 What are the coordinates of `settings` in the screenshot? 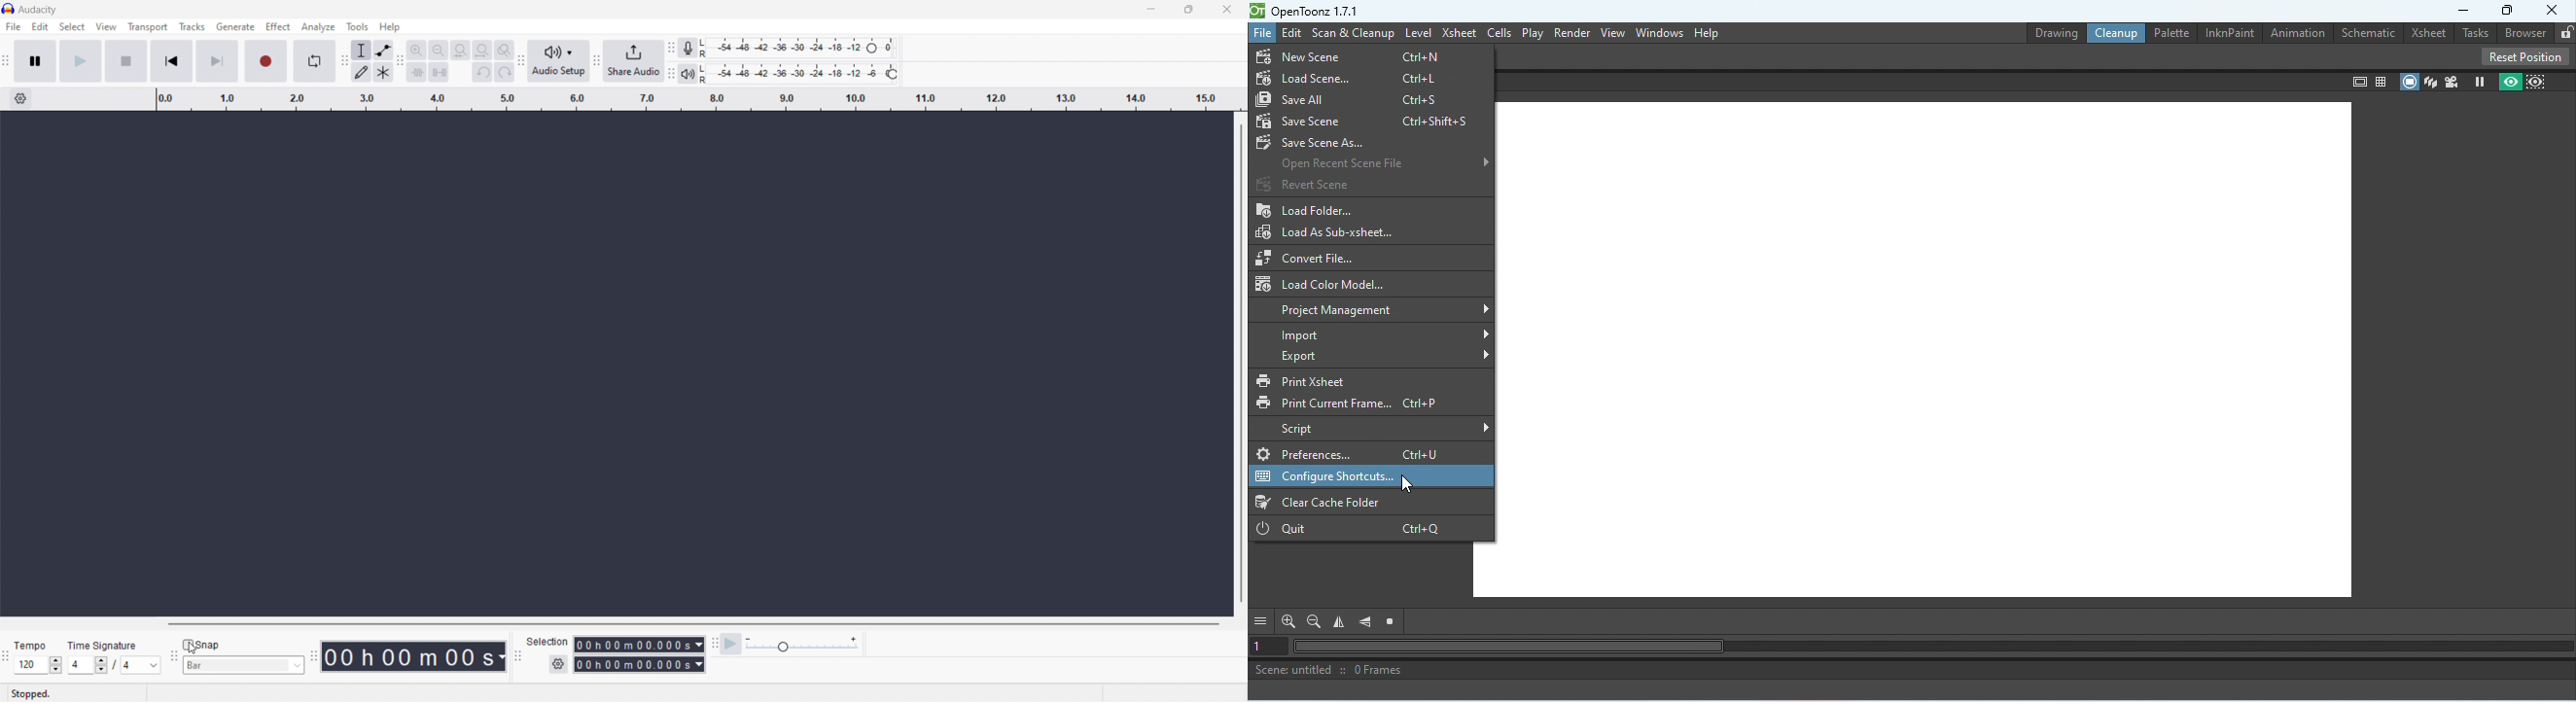 It's located at (558, 664).